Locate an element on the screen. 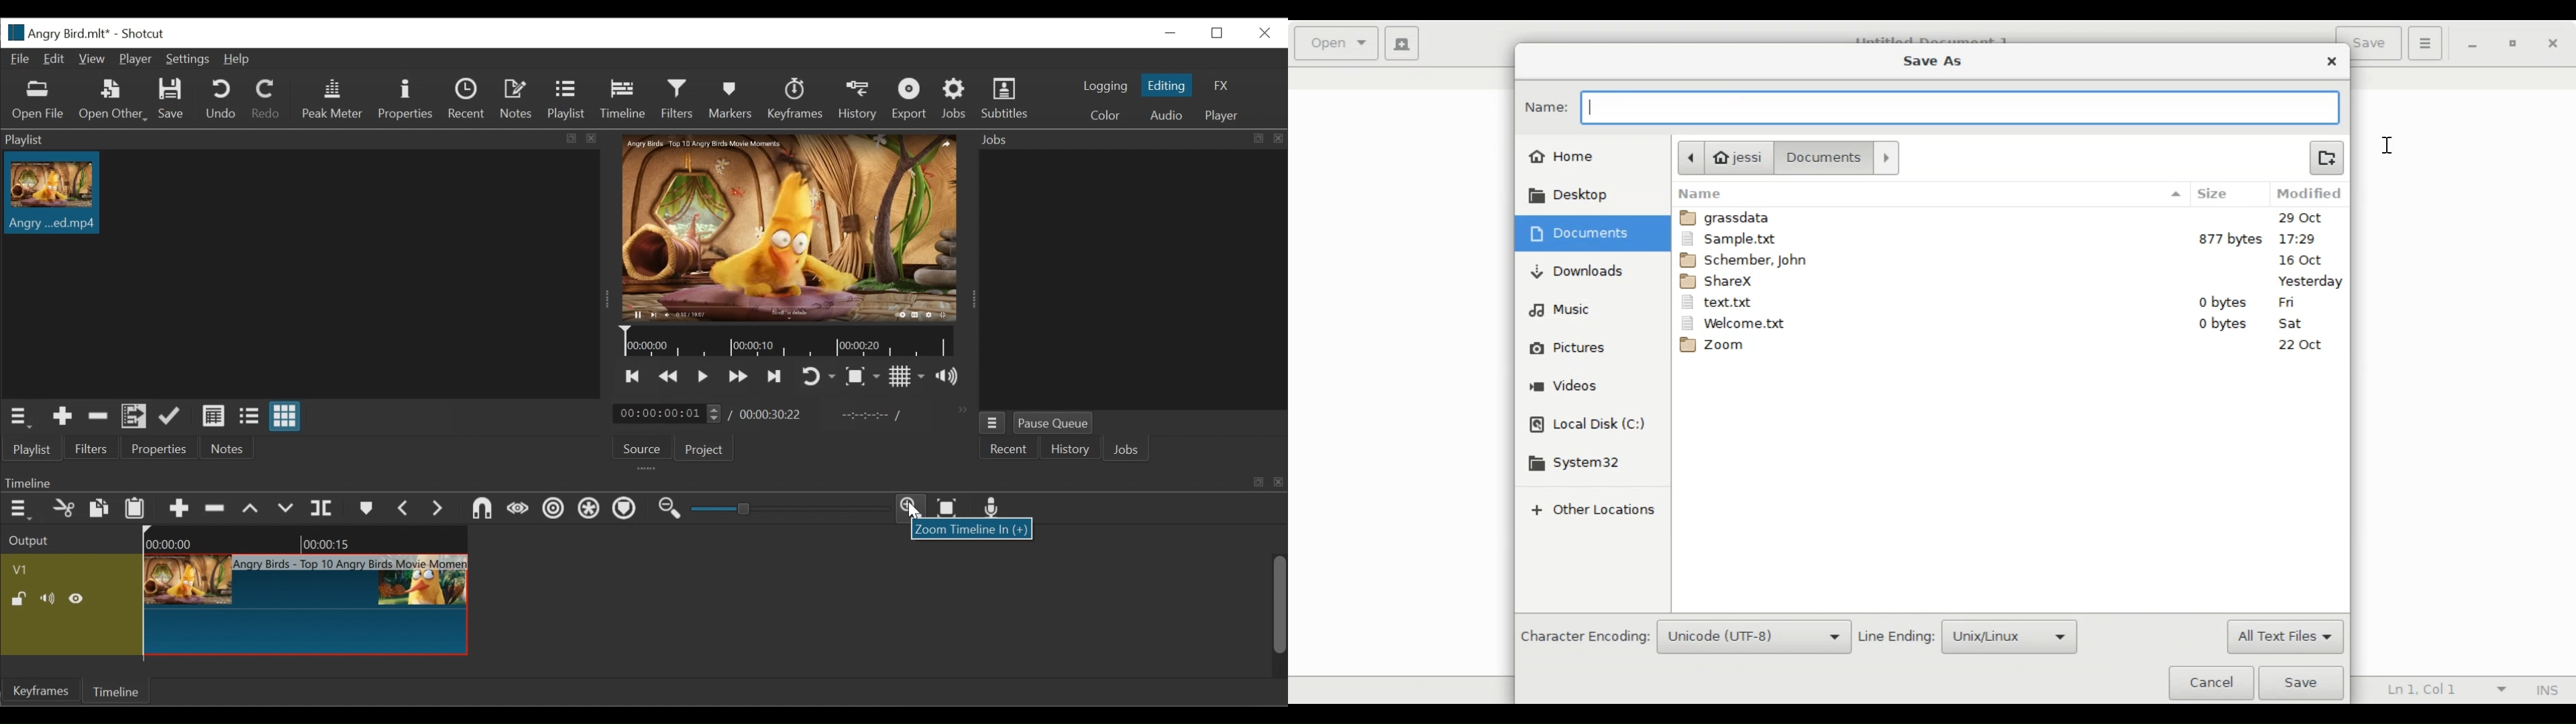 The height and width of the screenshot is (728, 2576). Scrub while dragging is located at coordinates (519, 509).